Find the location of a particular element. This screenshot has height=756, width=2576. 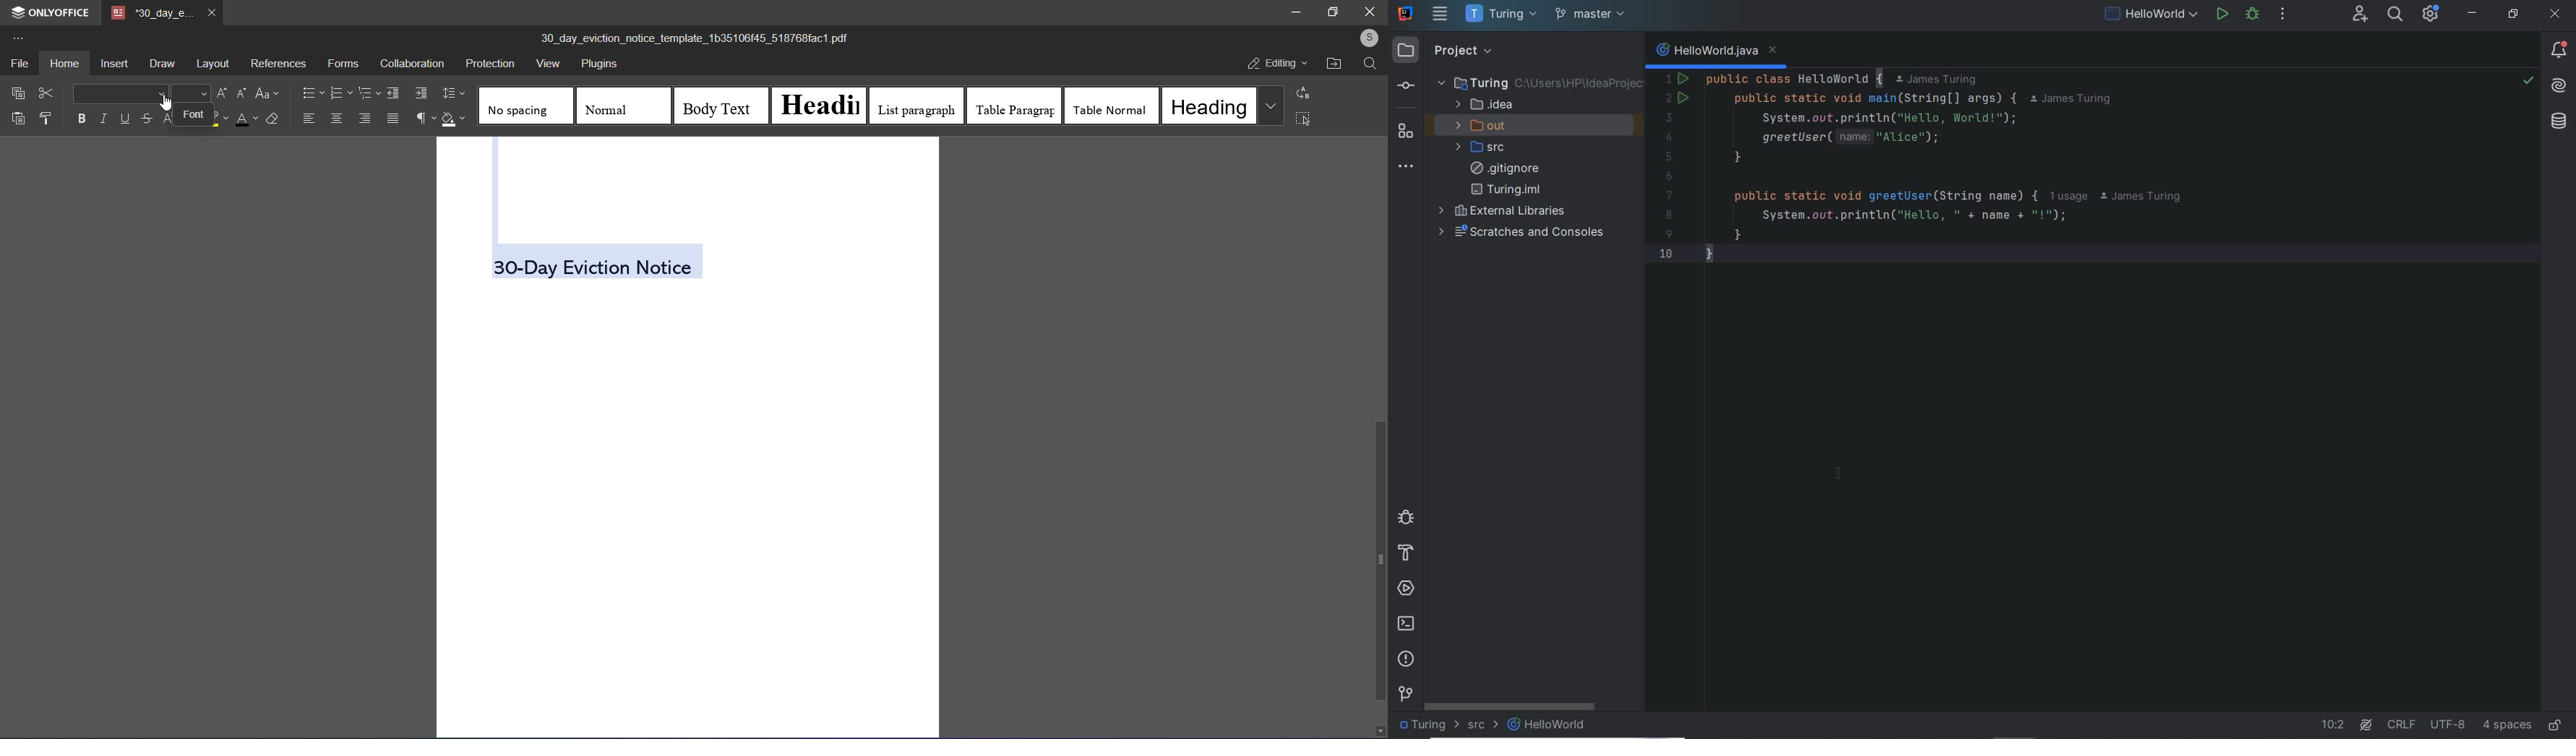

middle align is located at coordinates (337, 119).